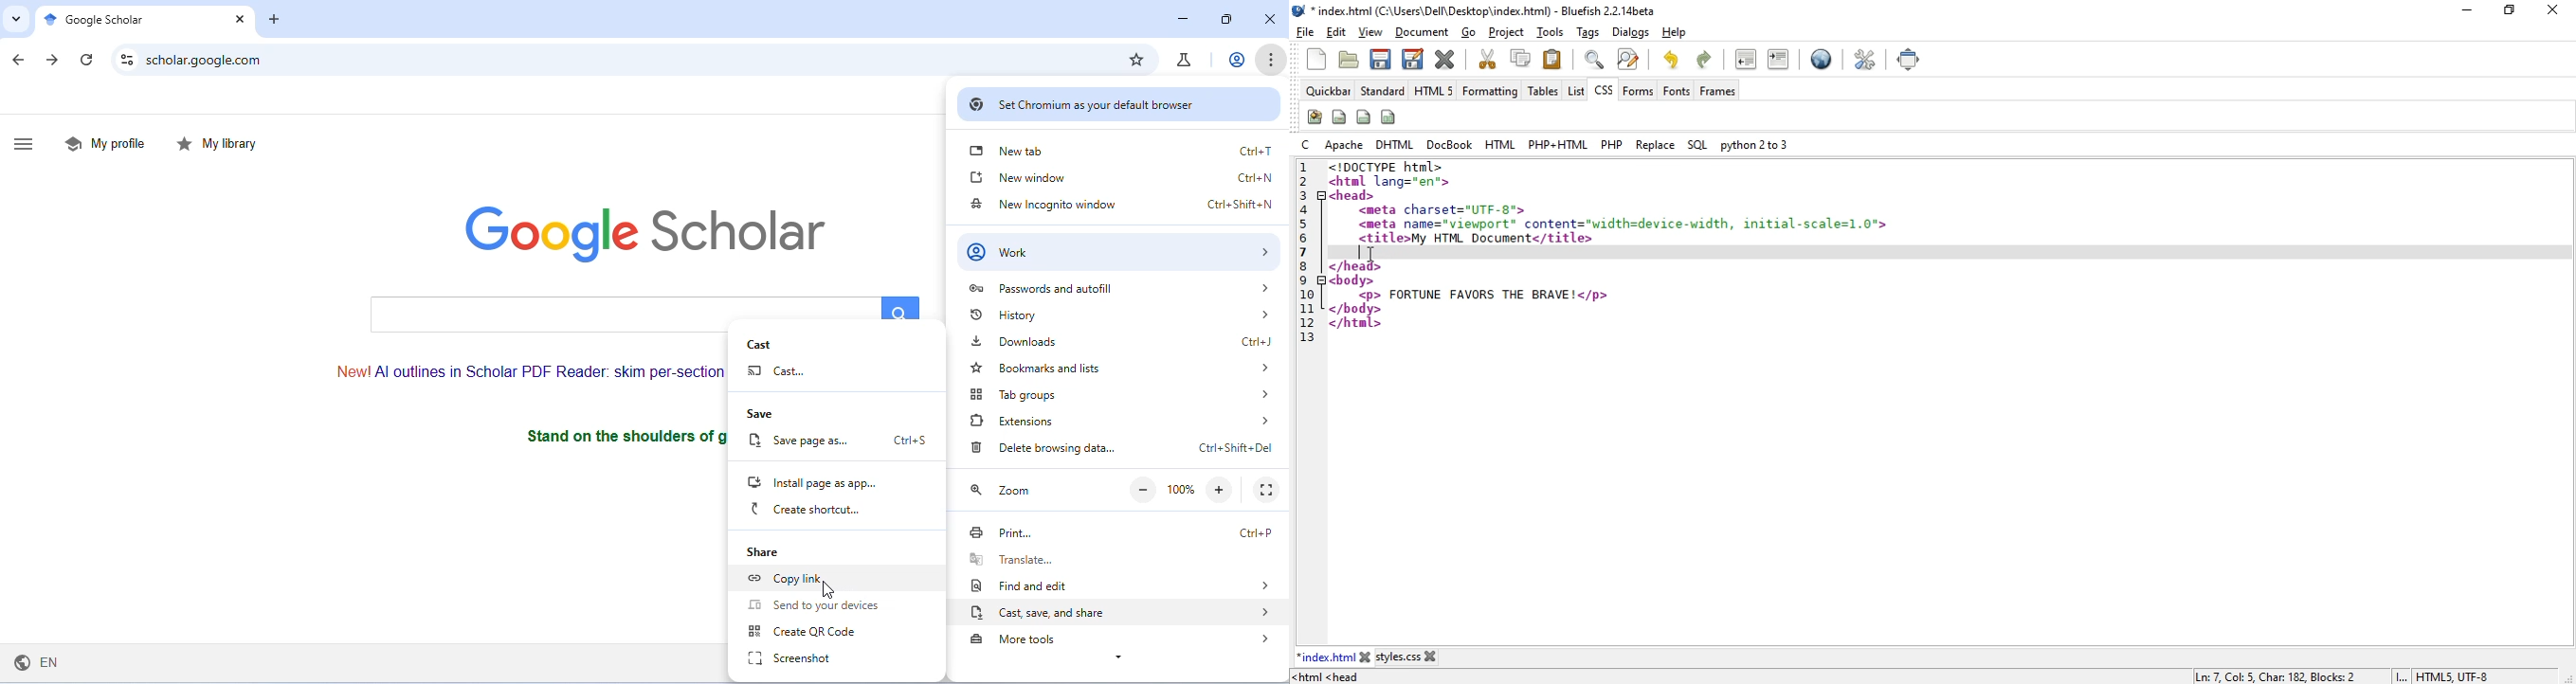 Image resolution: width=2576 pixels, height=700 pixels. I want to click on save file as, so click(1411, 57).